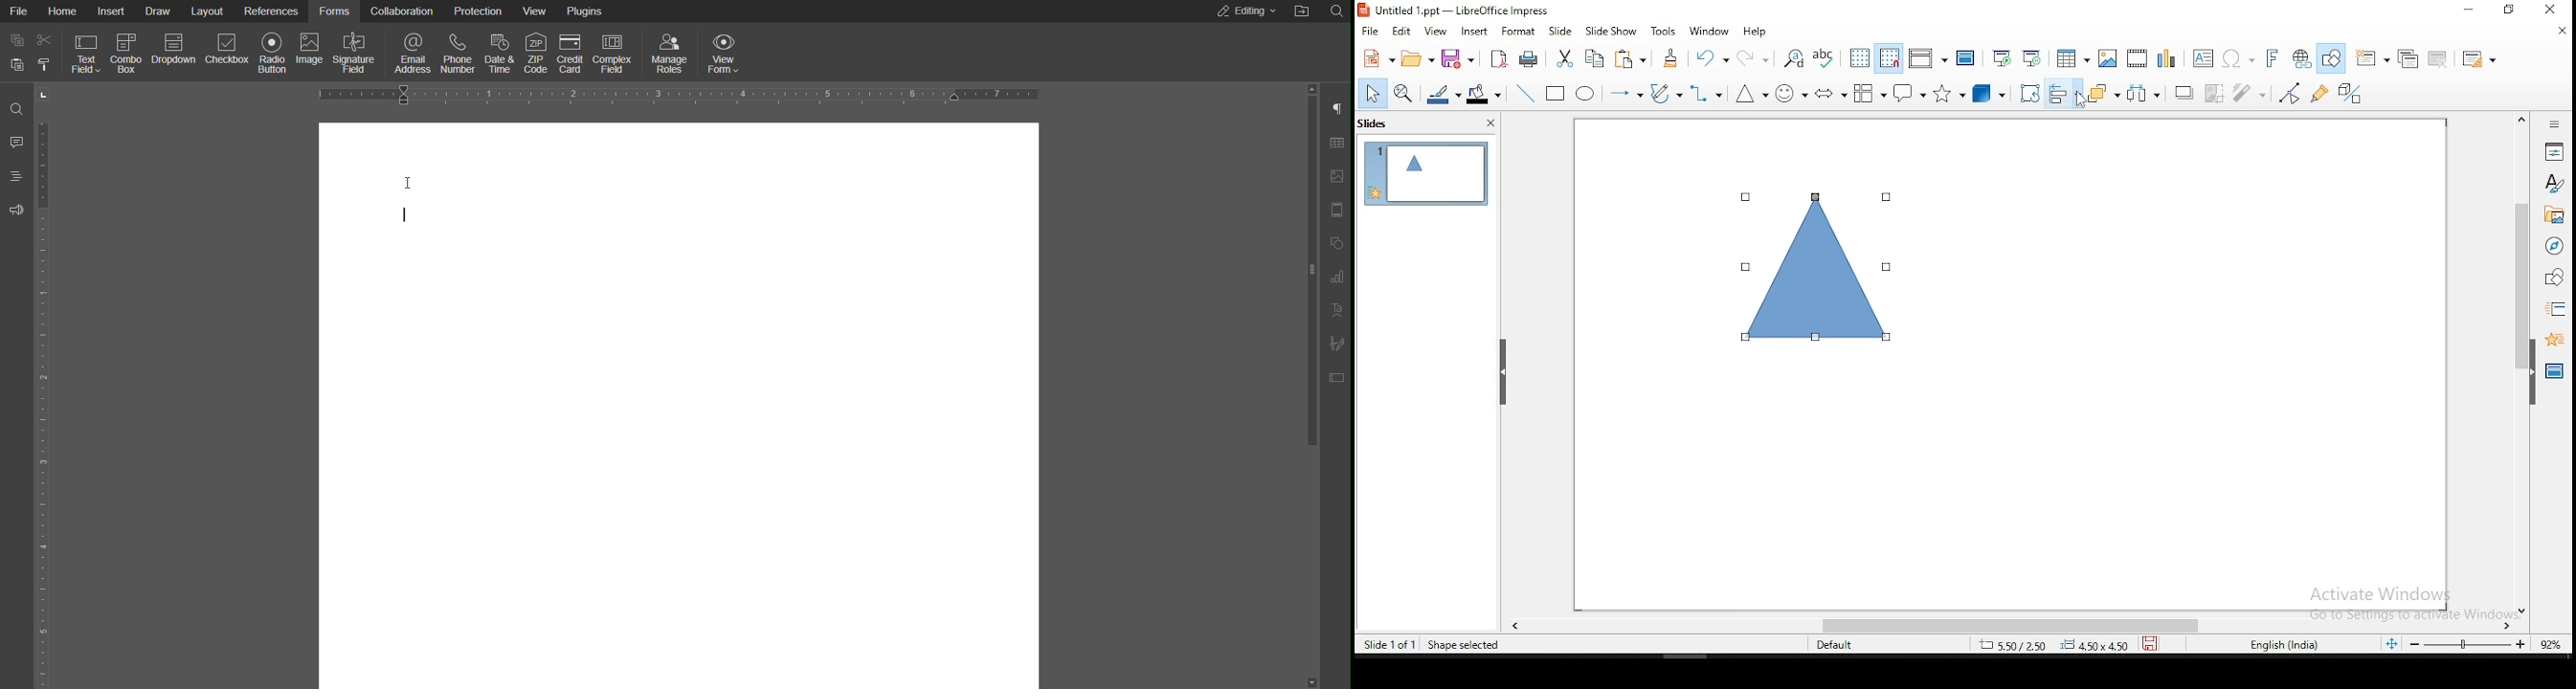  I want to click on paste, so click(1672, 58).